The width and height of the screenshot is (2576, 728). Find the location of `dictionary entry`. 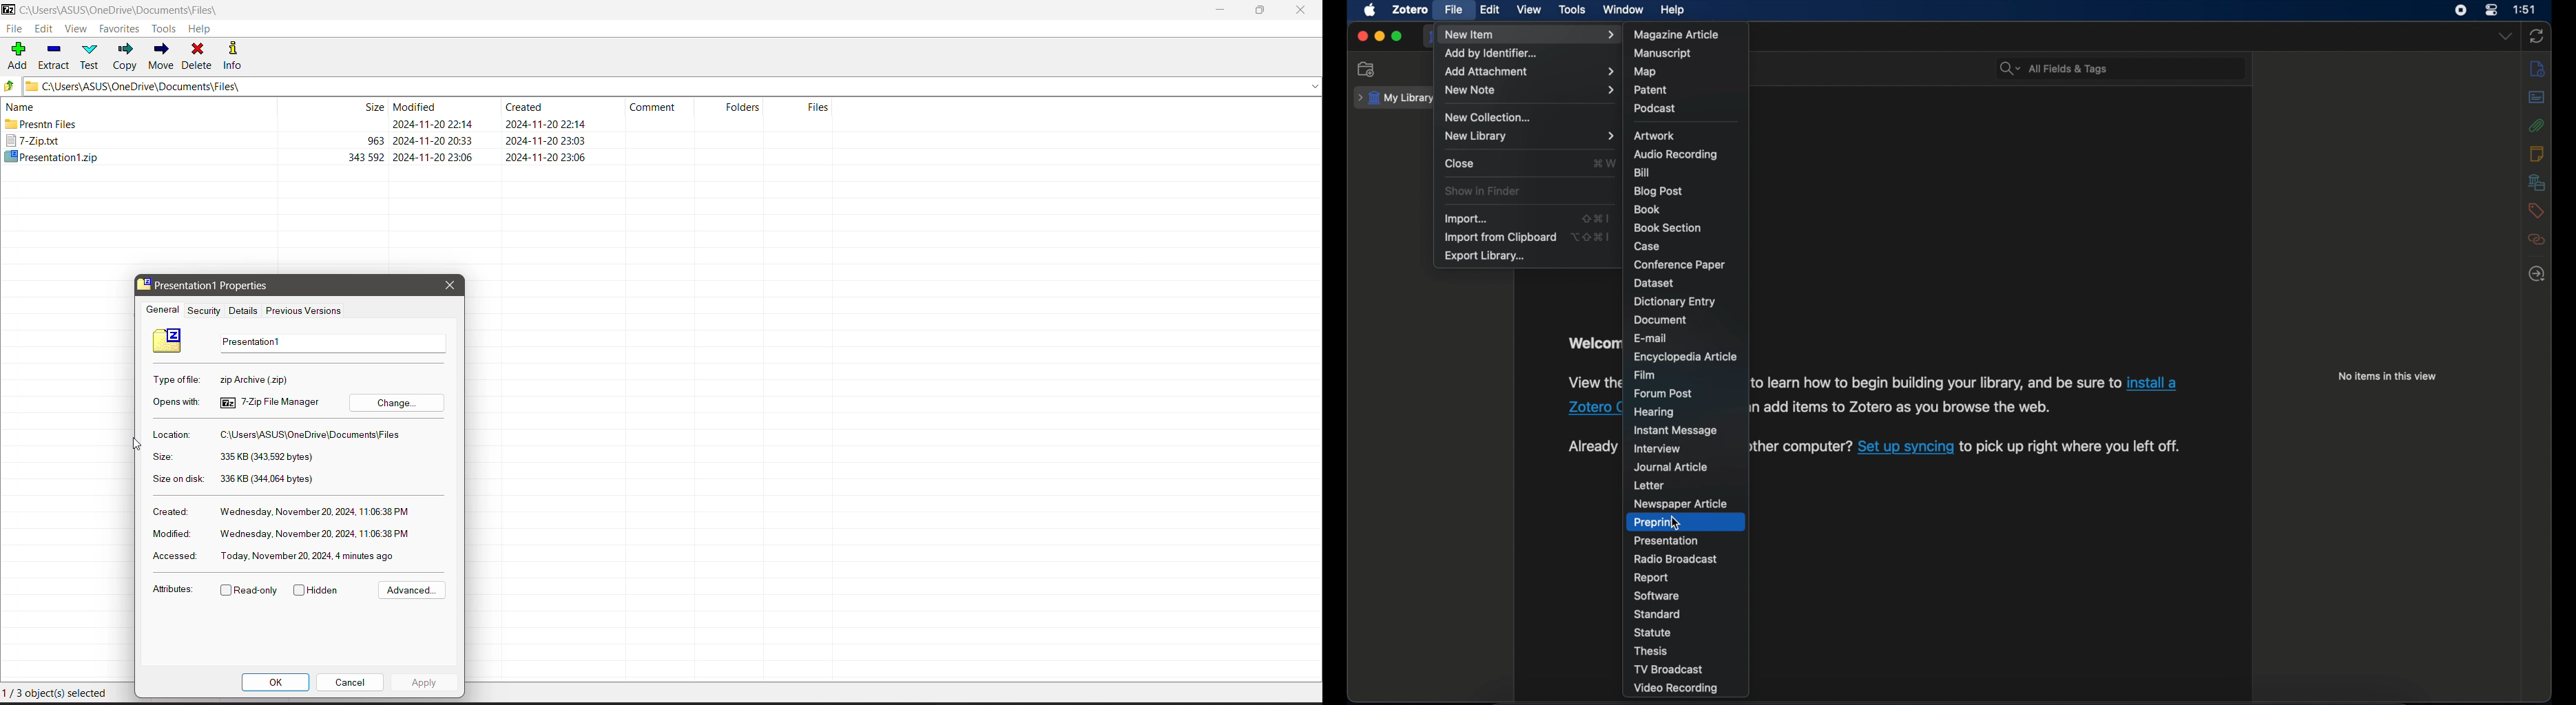

dictionary entry is located at coordinates (1674, 302).